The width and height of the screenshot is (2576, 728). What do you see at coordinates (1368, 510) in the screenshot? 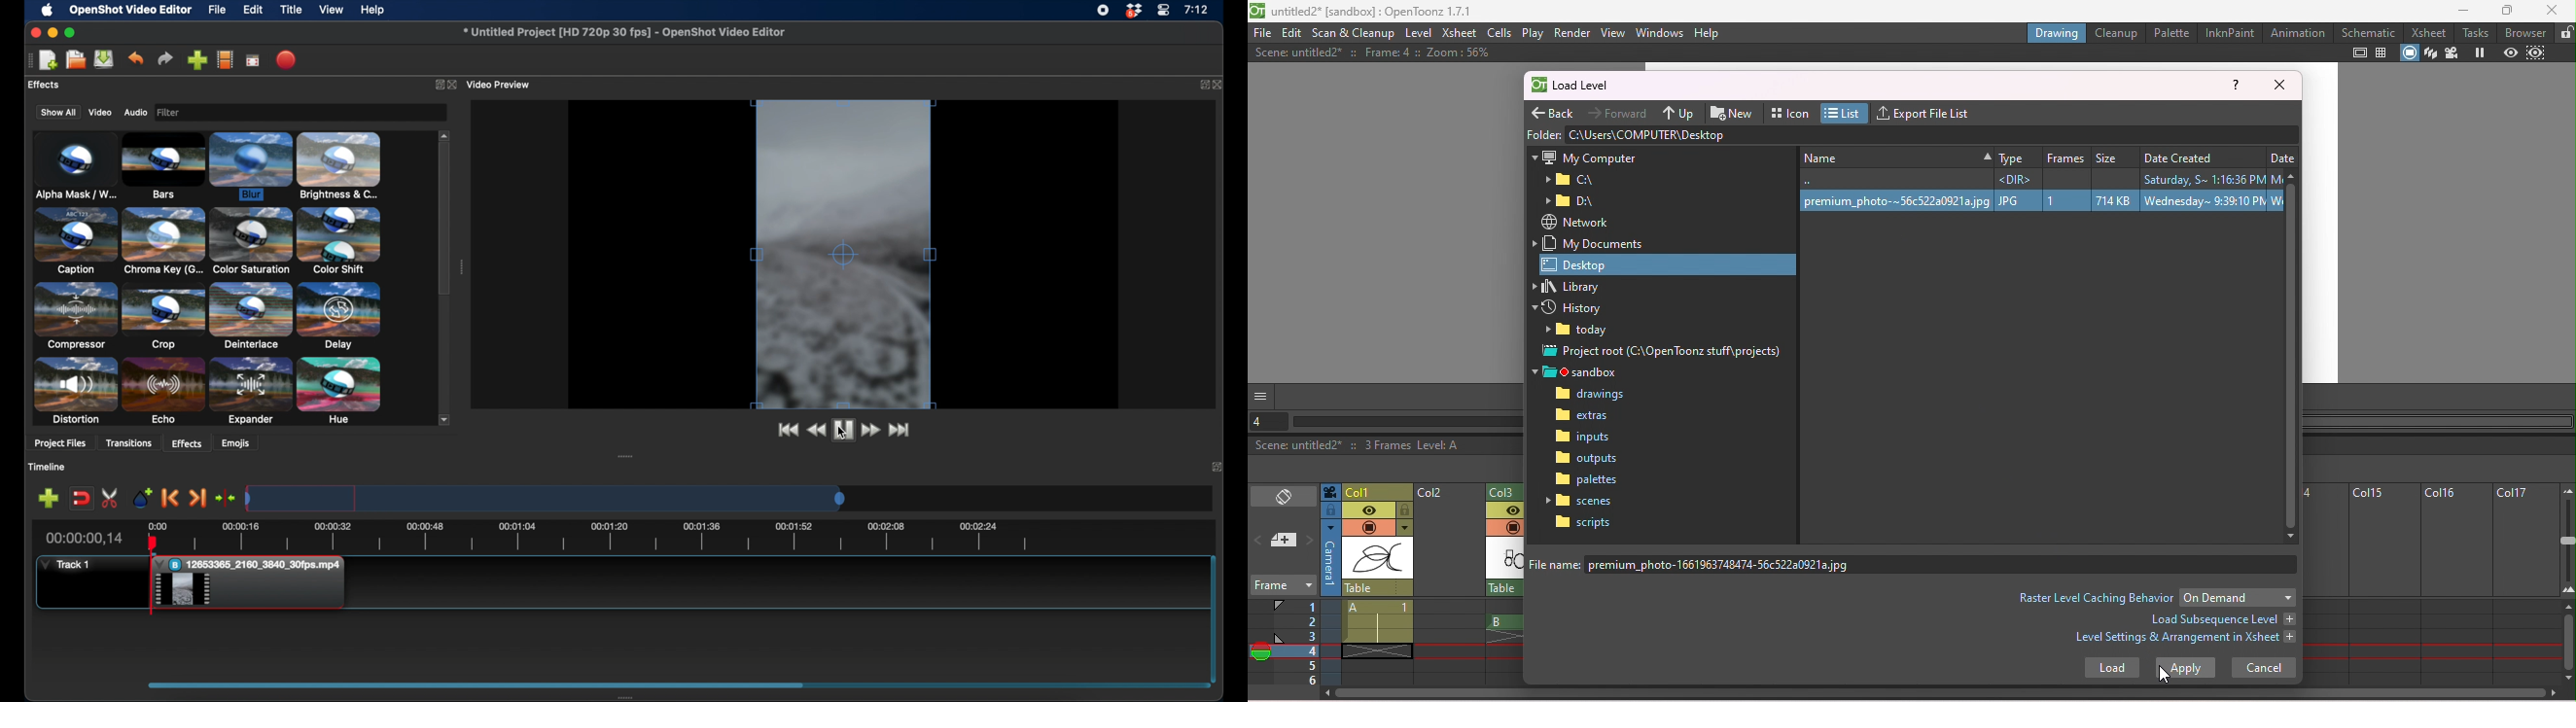
I see `Preview visibility toggle` at bounding box center [1368, 510].